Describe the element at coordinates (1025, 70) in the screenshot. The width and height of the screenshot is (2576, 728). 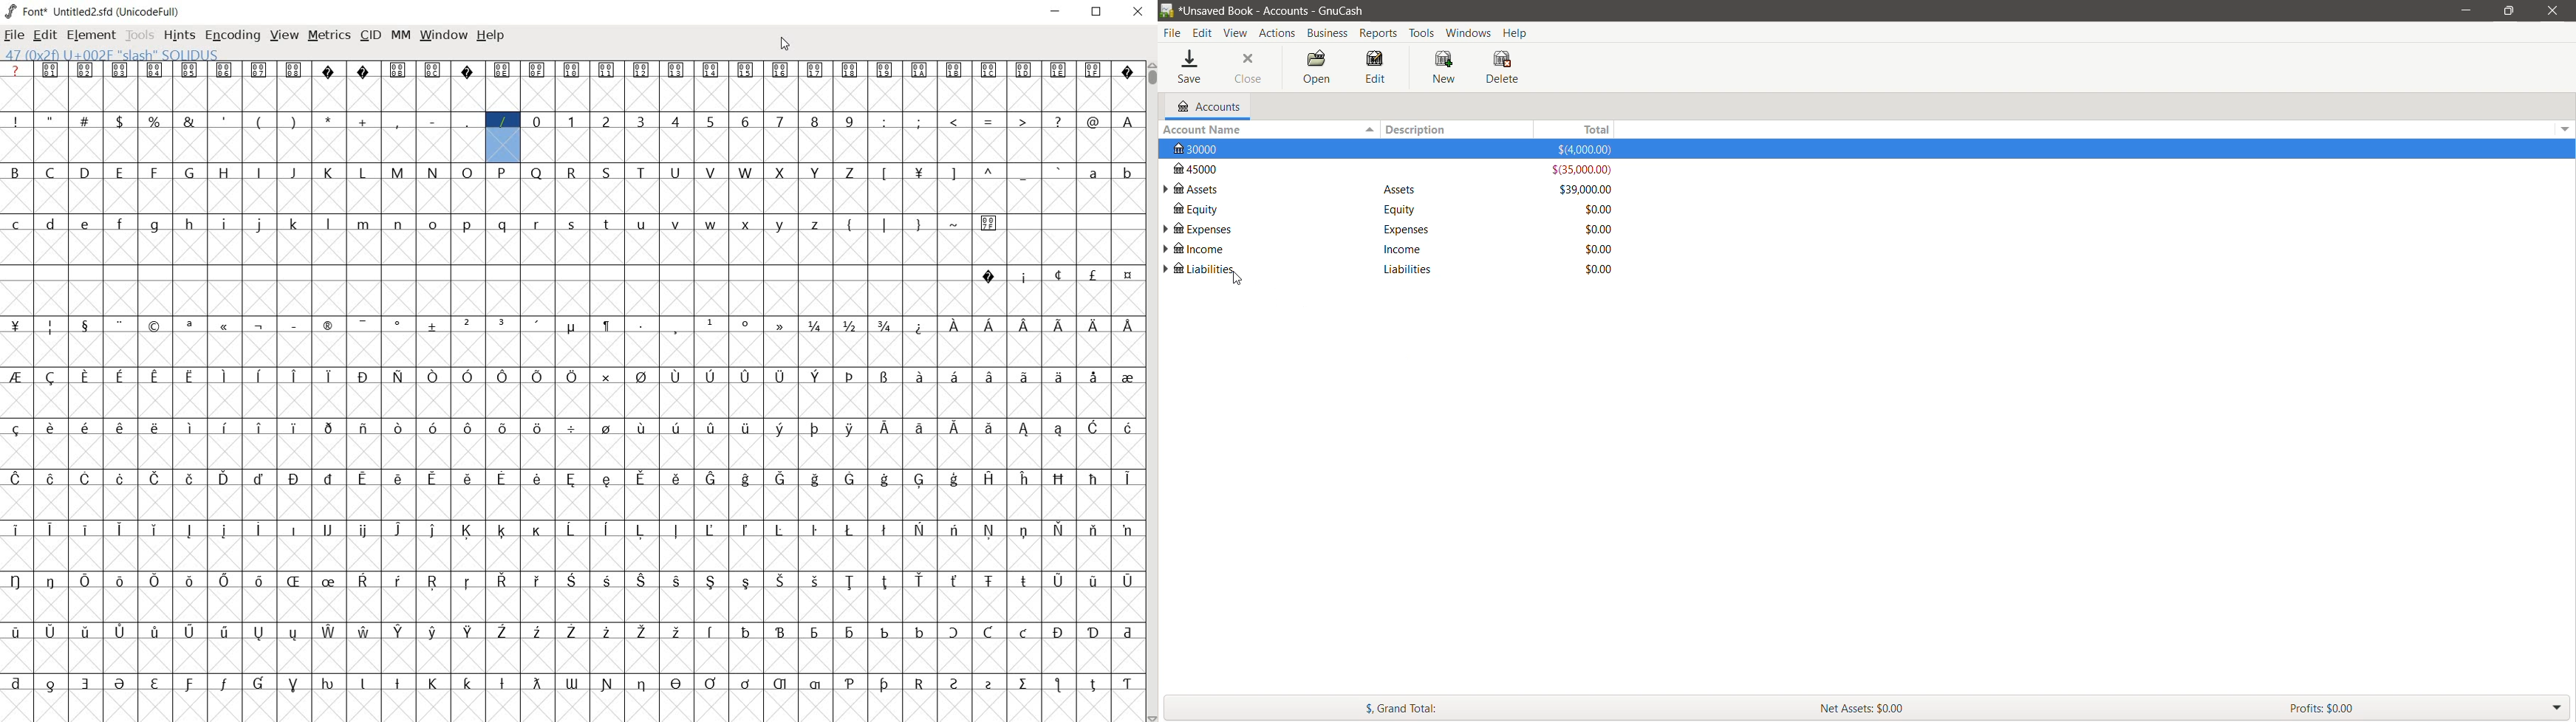
I see `glyph` at that location.